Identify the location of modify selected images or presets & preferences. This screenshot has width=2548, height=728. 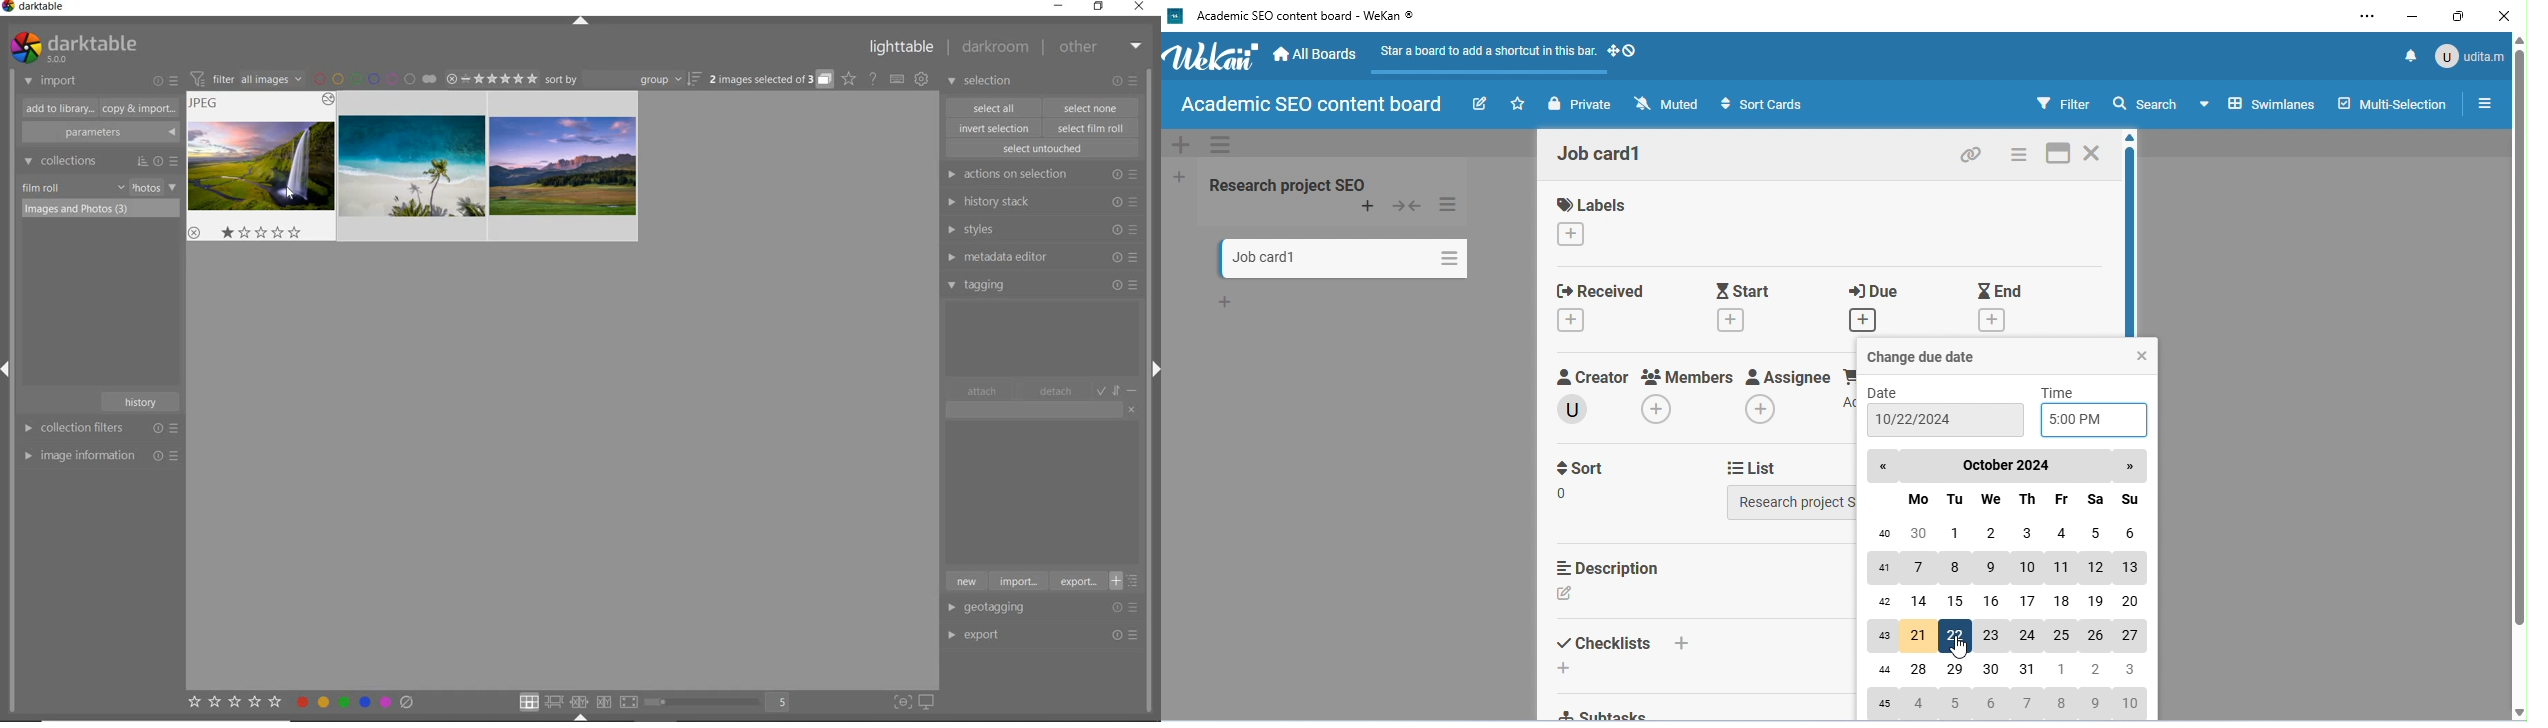
(1128, 82).